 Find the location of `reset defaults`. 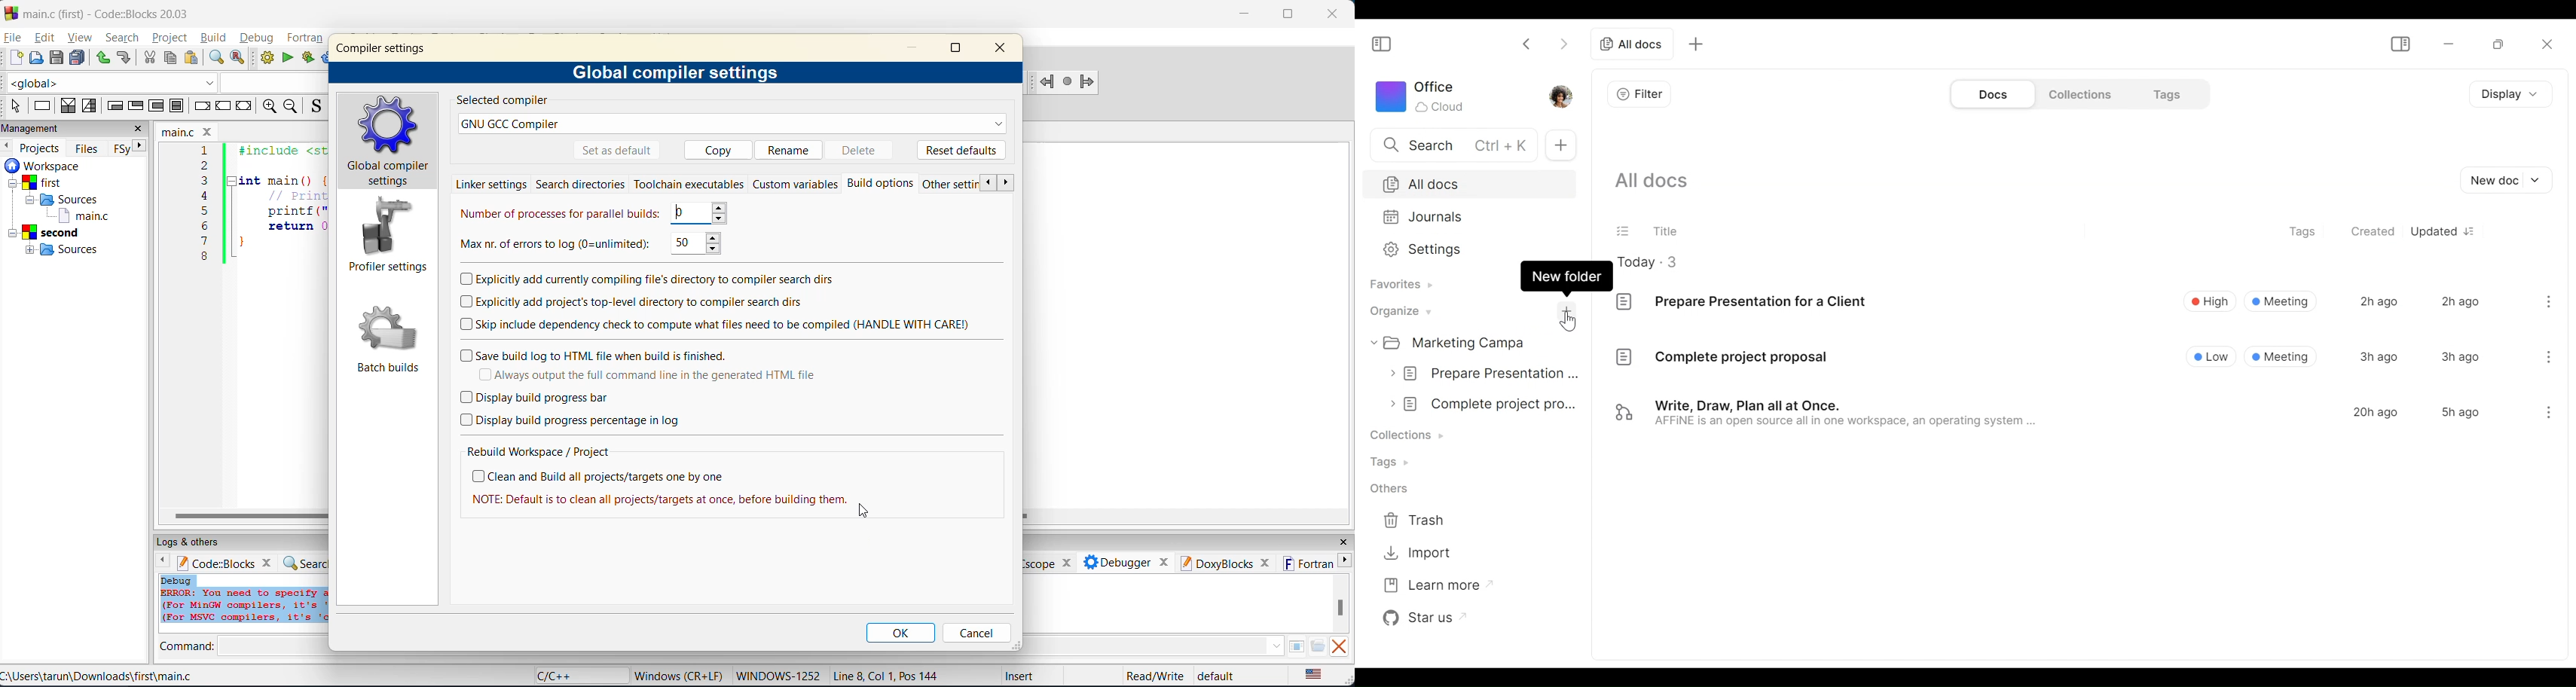

reset defaults is located at coordinates (961, 149).